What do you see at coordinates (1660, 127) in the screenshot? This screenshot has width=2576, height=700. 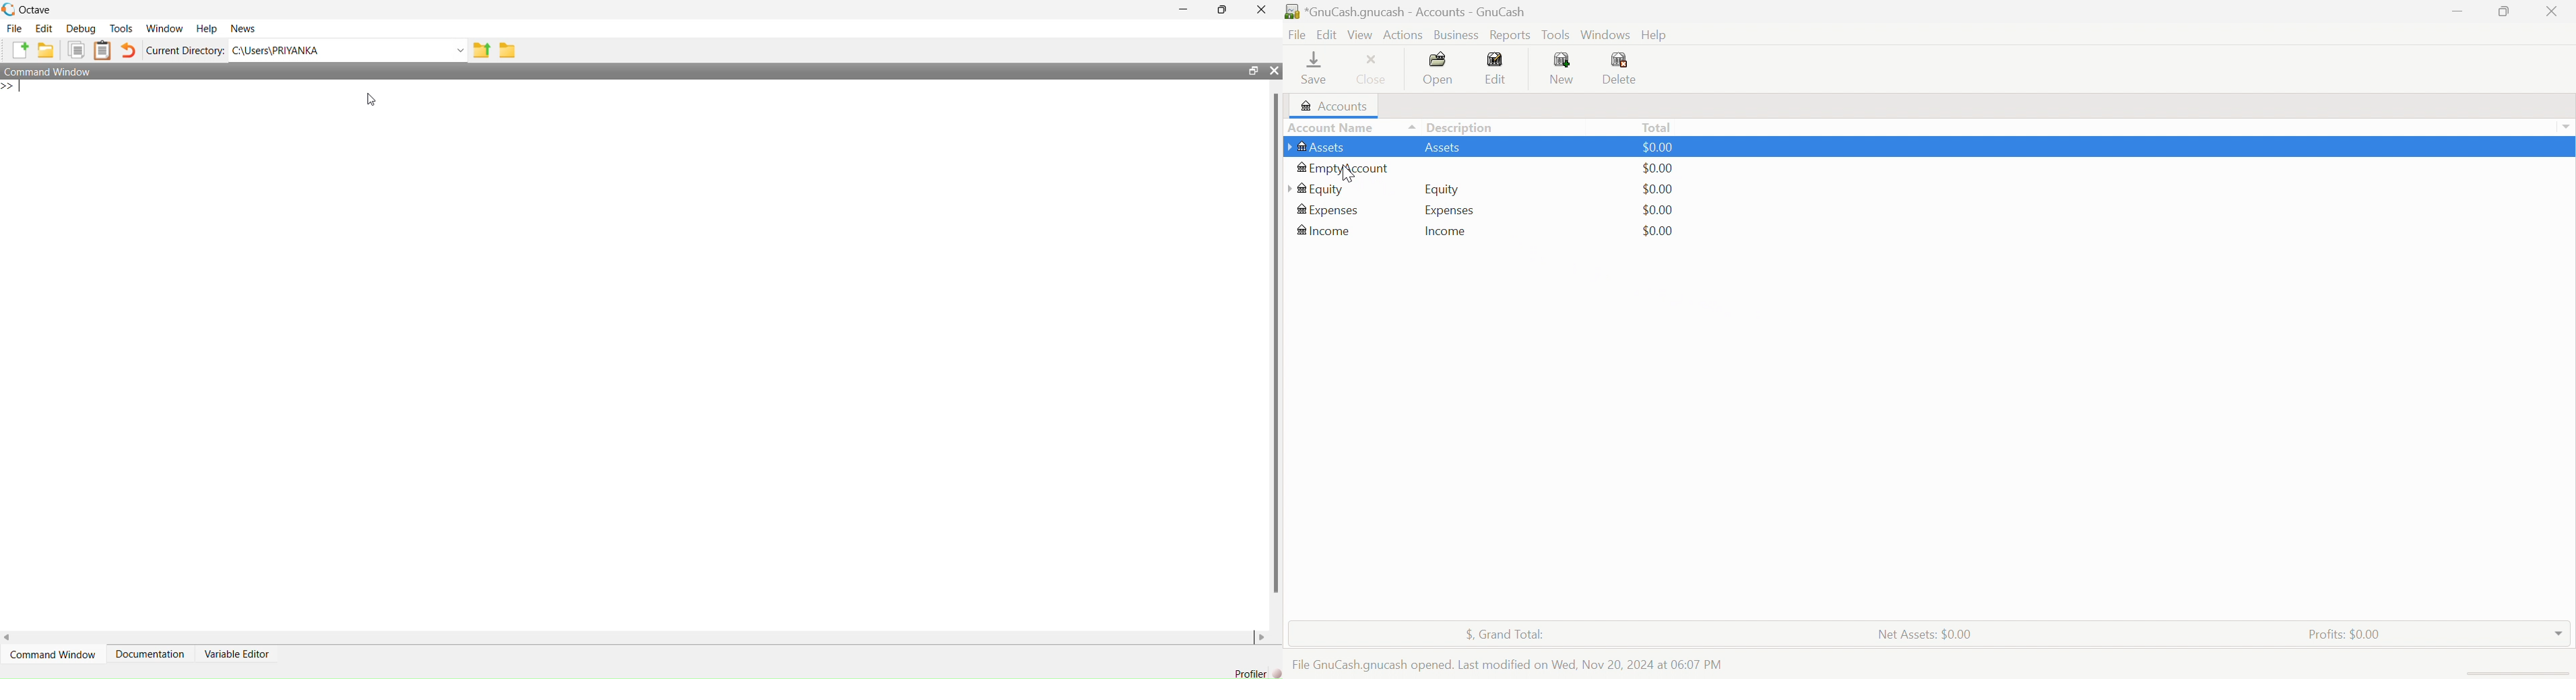 I see `Total` at bounding box center [1660, 127].